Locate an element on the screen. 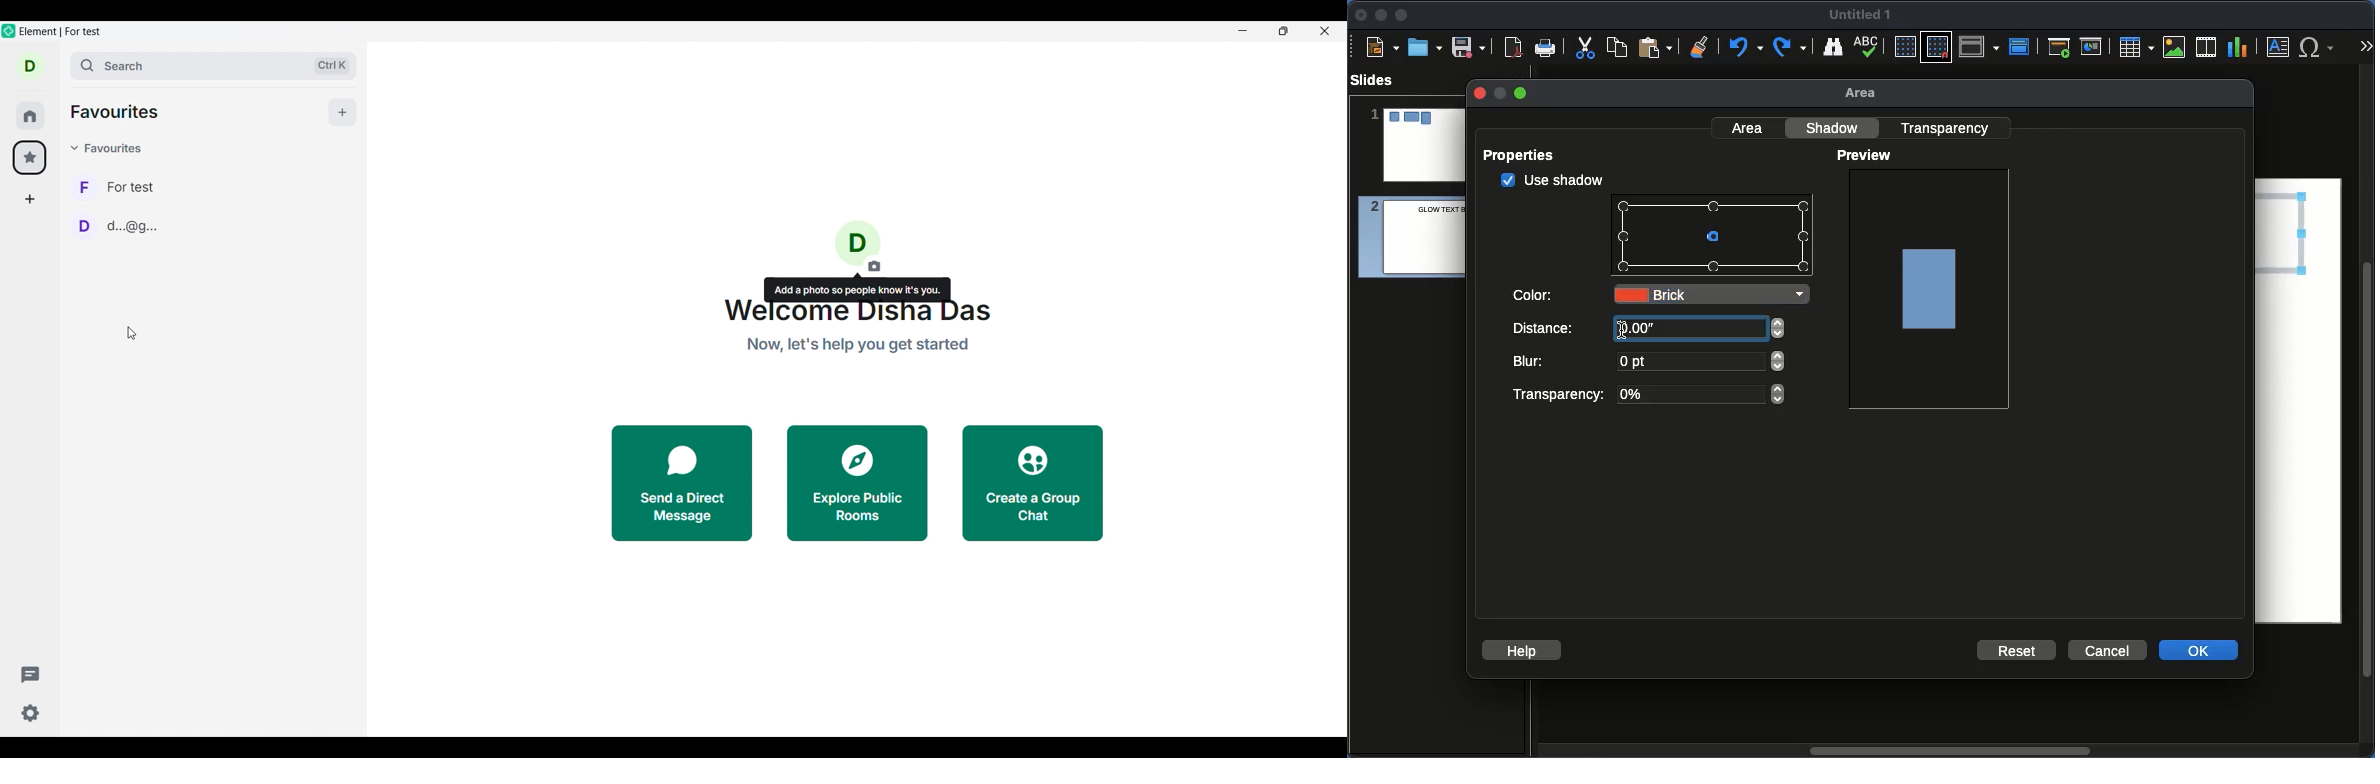 Image resolution: width=2380 pixels, height=784 pixels. Points is located at coordinates (1714, 238).